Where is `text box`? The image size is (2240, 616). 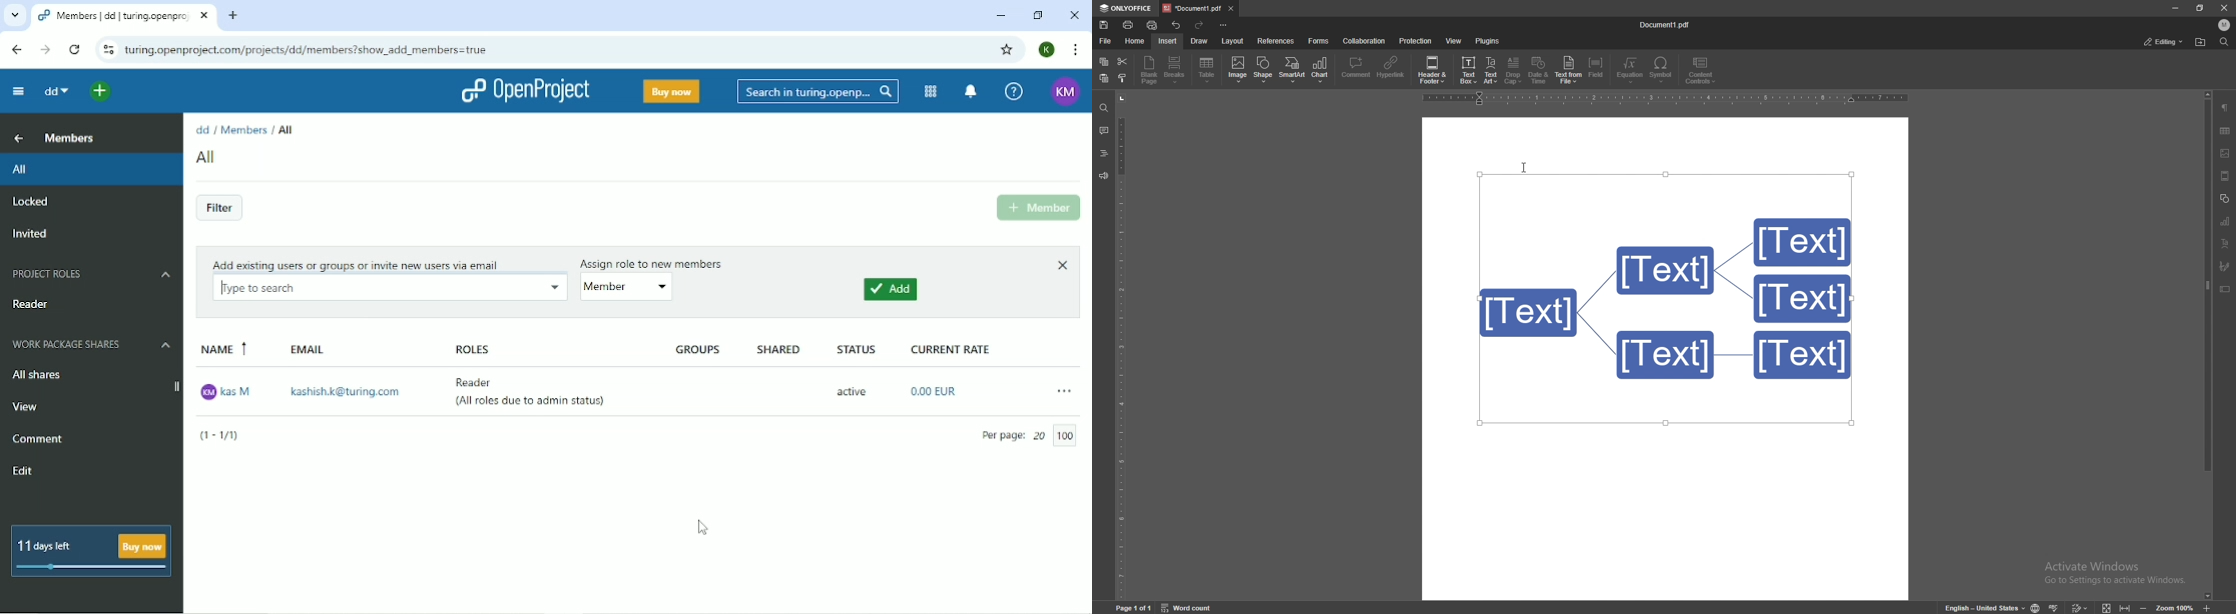
text box is located at coordinates (1469, 69).